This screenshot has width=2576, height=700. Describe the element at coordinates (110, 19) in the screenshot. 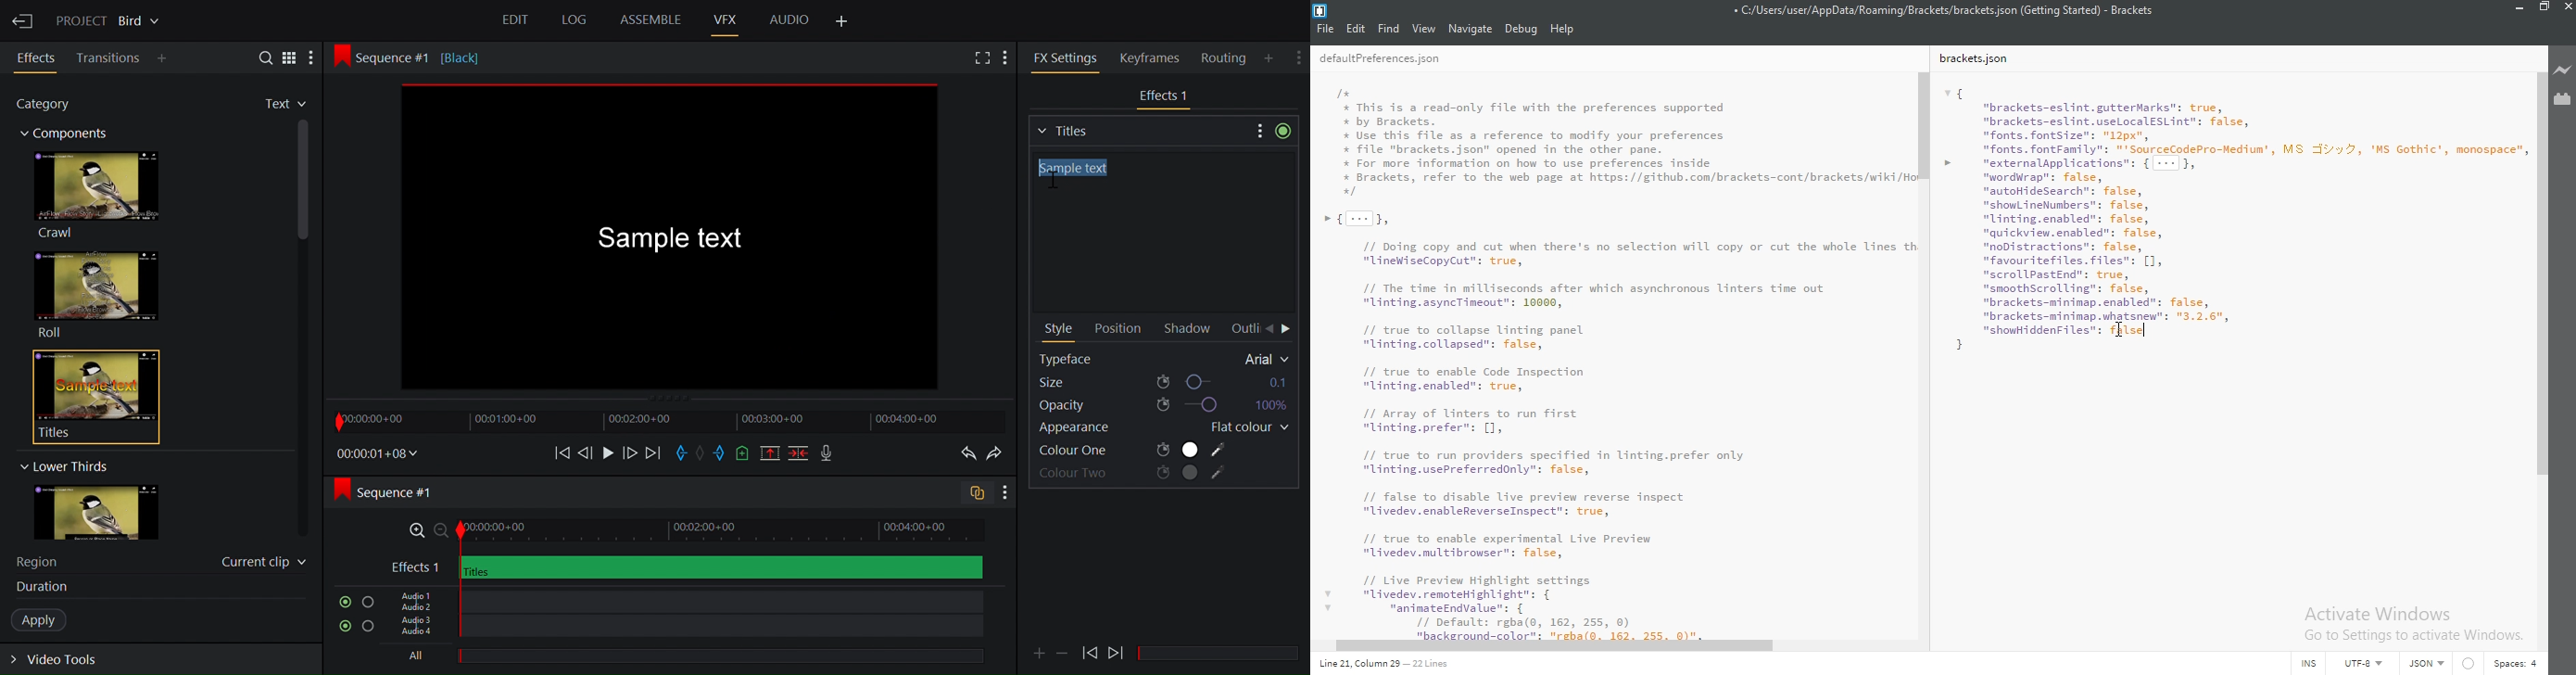

I see `Show/Change current project details` at that location.